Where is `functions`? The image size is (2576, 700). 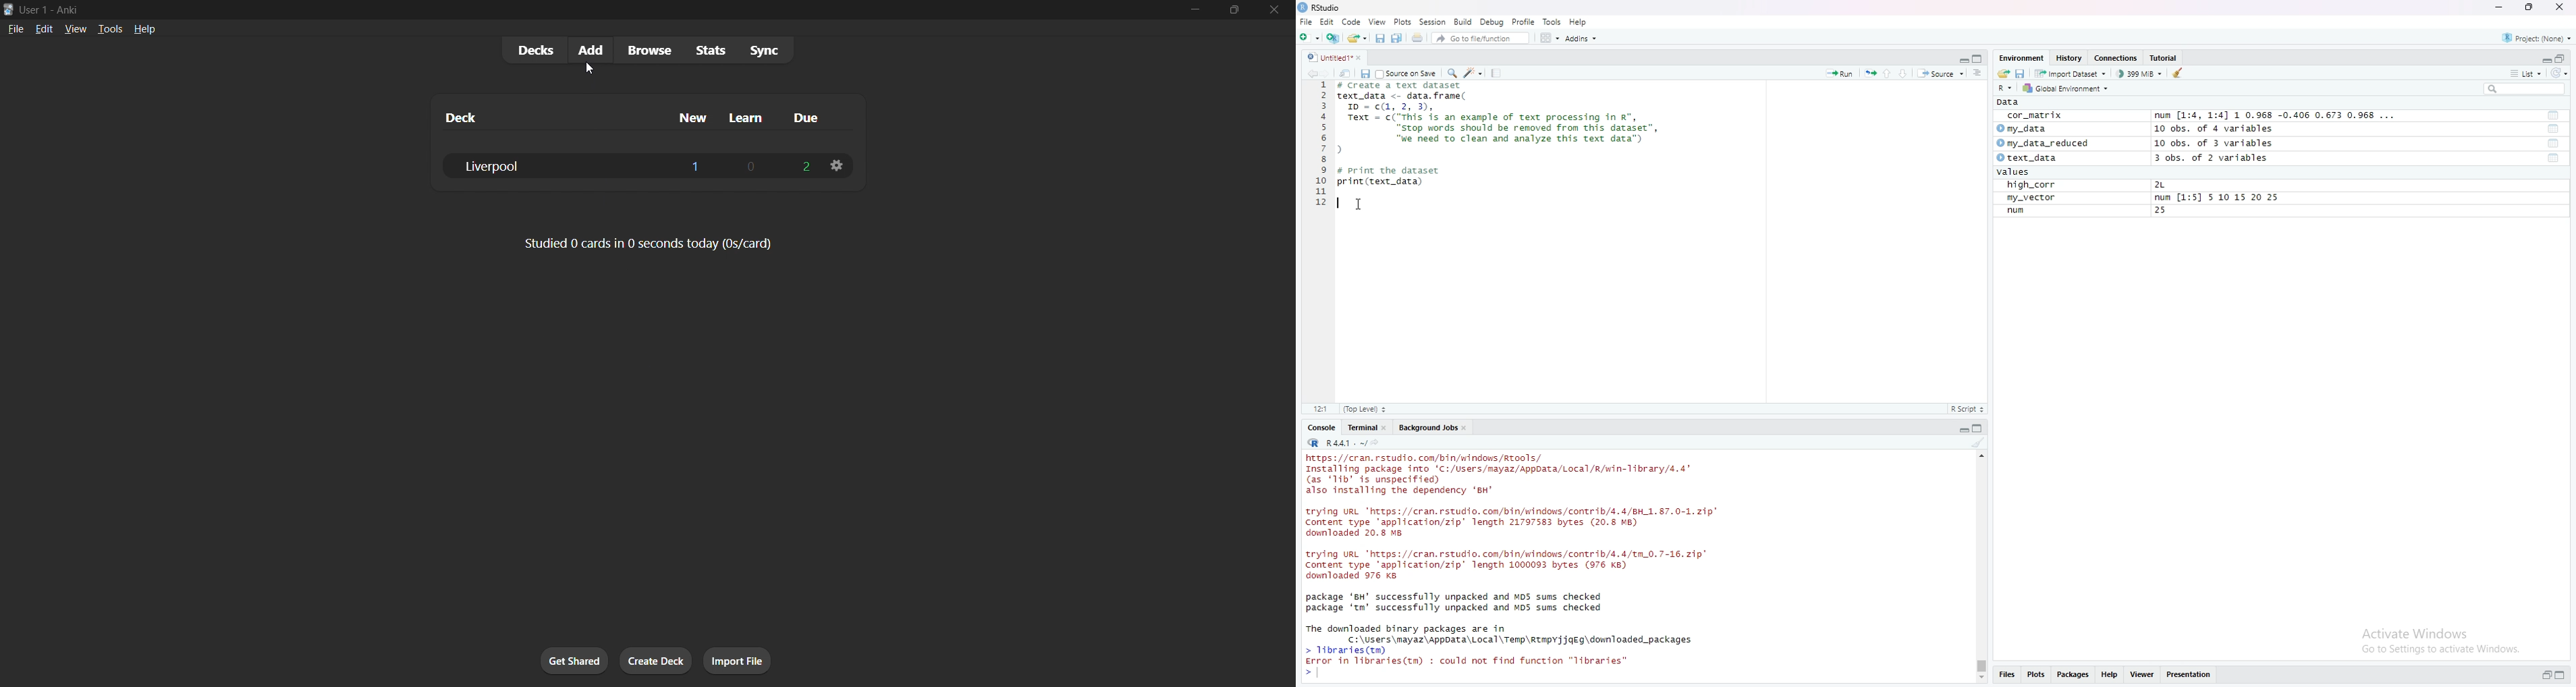 functions is located at coordinates (2555, 129).